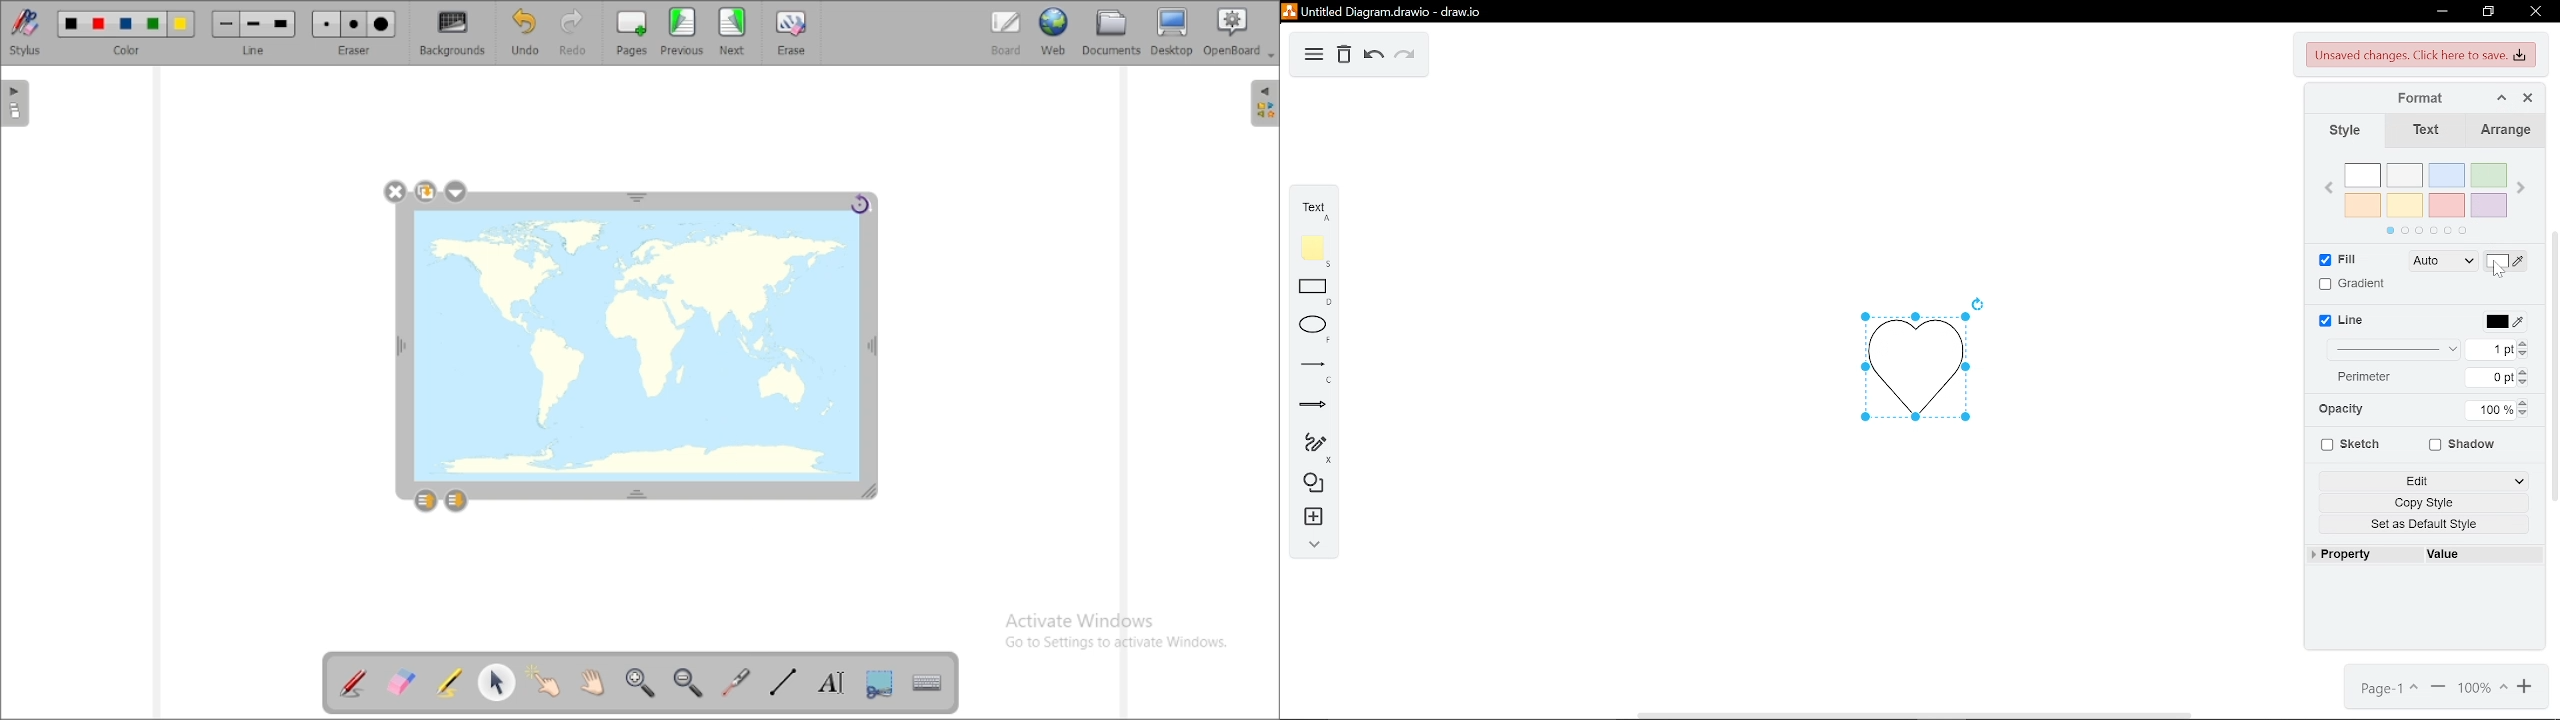 This screenshot has width=2576, height=728. I want to click on eraser, so click(354, 33).